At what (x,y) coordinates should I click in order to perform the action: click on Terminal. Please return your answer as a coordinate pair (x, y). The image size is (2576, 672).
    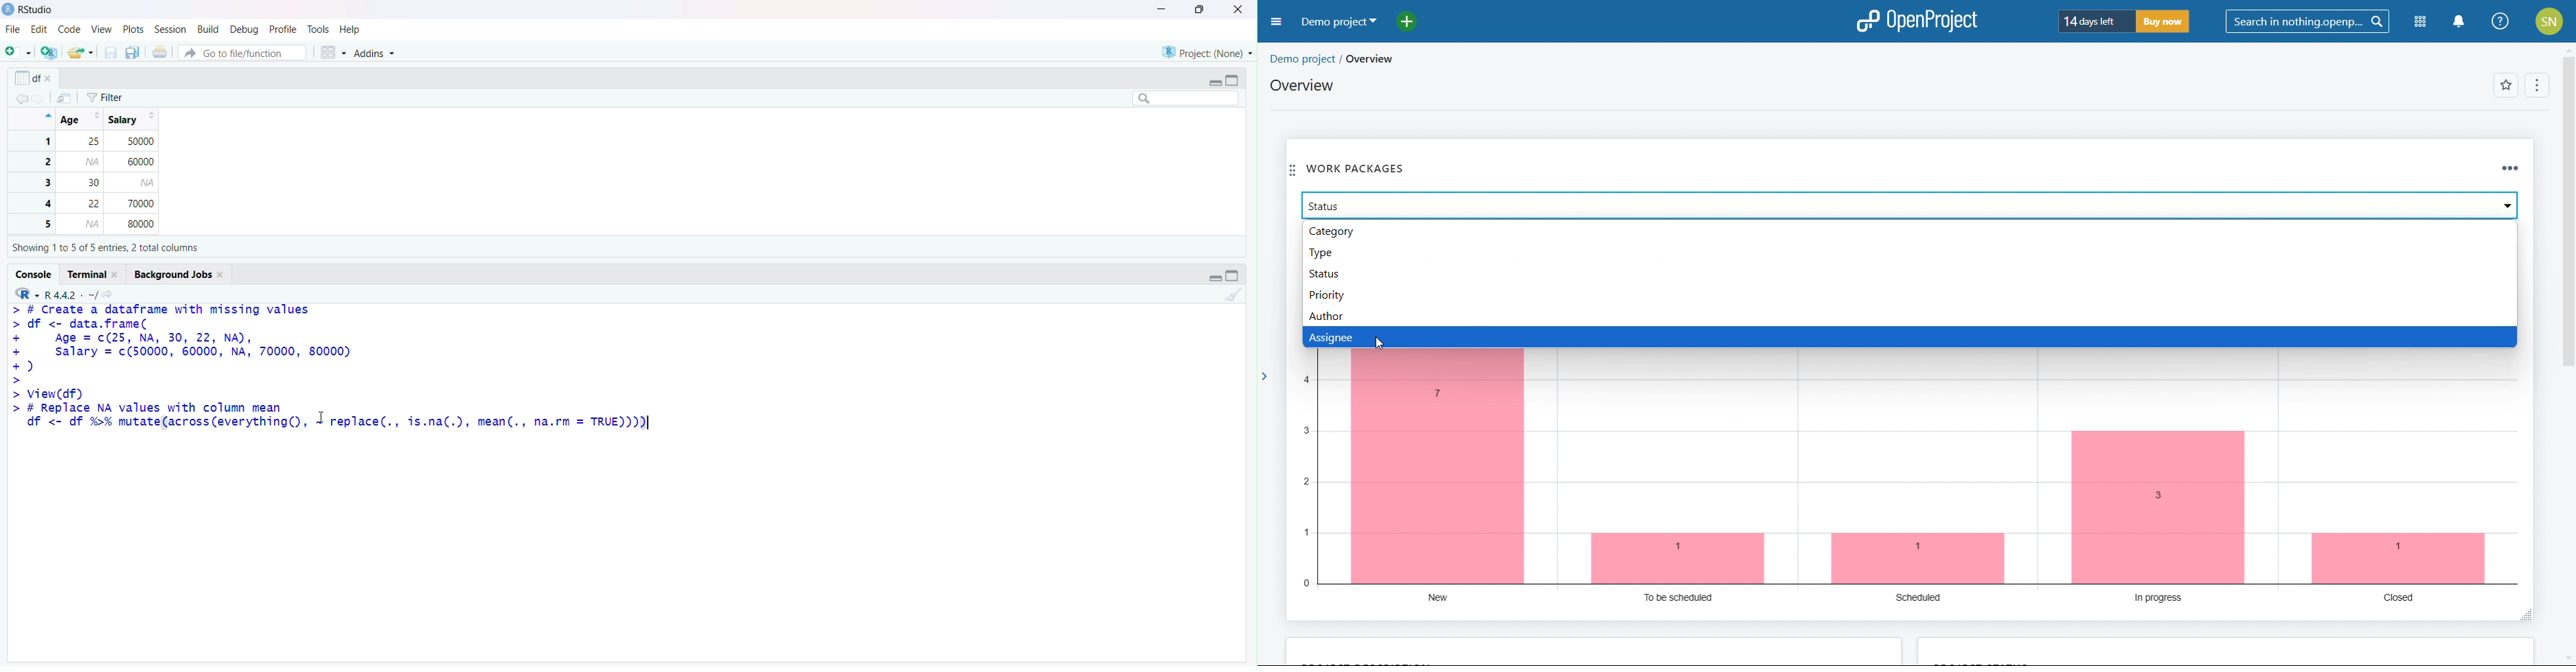
    Looking at the image, I should click on (94, 273).